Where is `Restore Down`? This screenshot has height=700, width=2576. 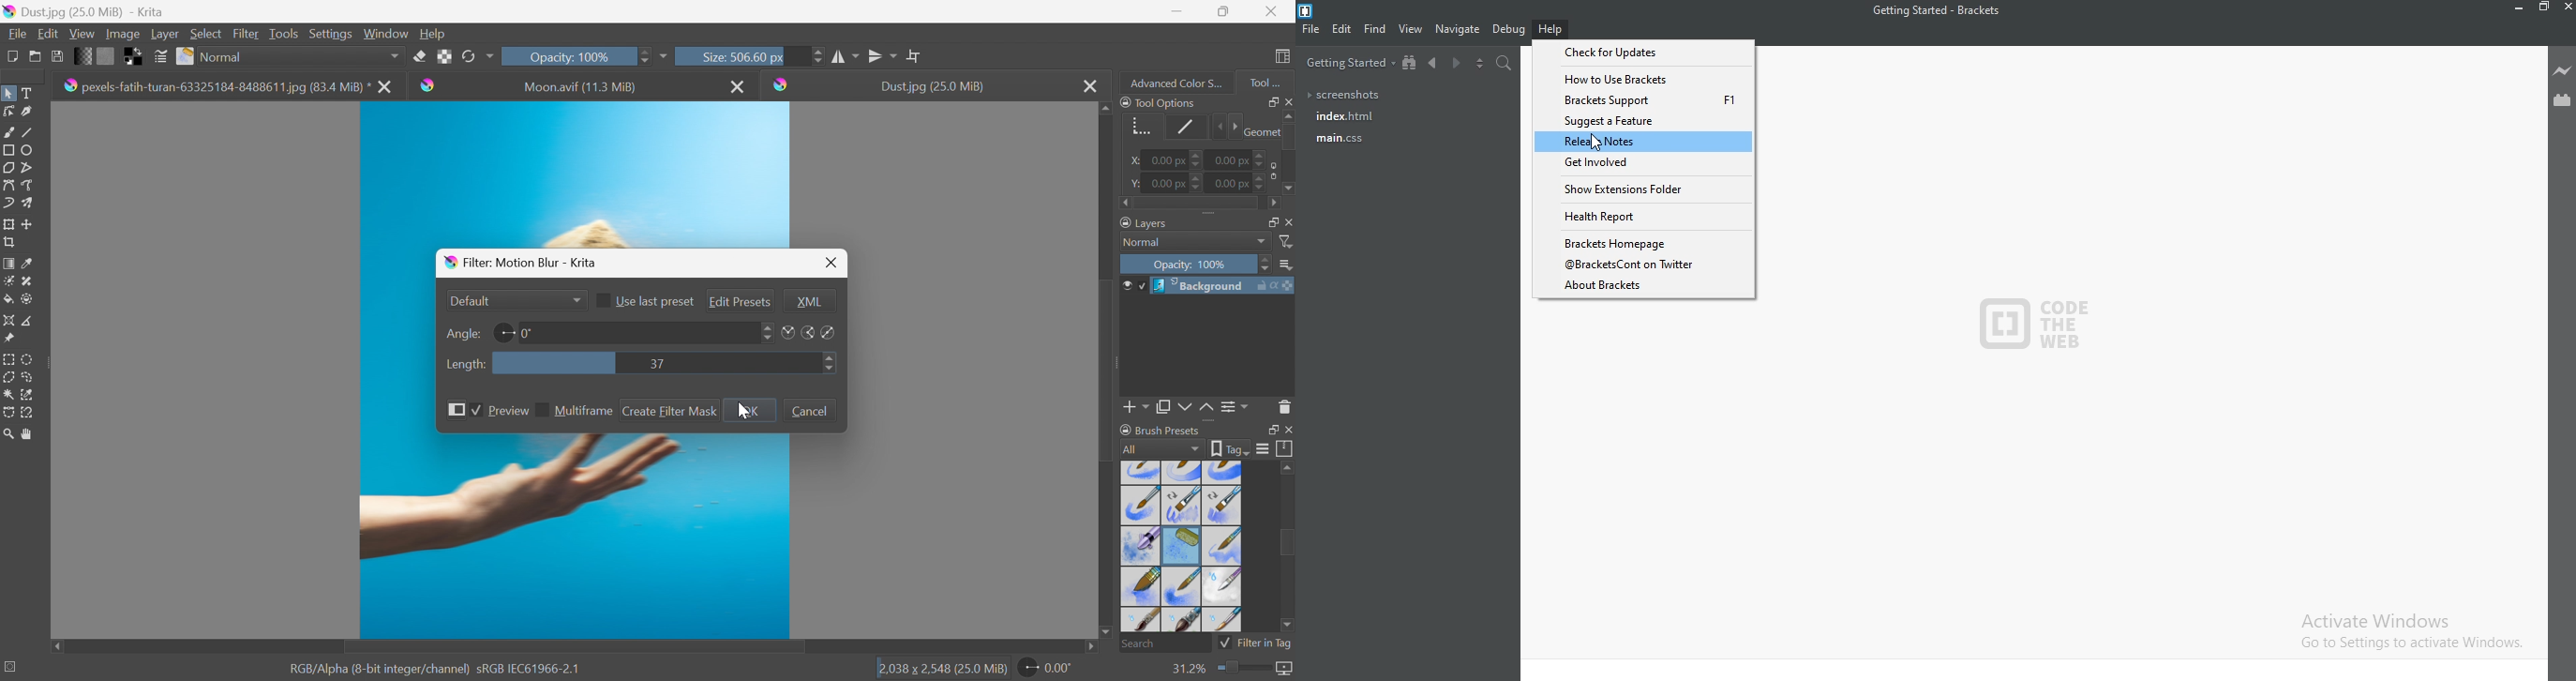 Restore Down is located at coordinates (1224, 11).